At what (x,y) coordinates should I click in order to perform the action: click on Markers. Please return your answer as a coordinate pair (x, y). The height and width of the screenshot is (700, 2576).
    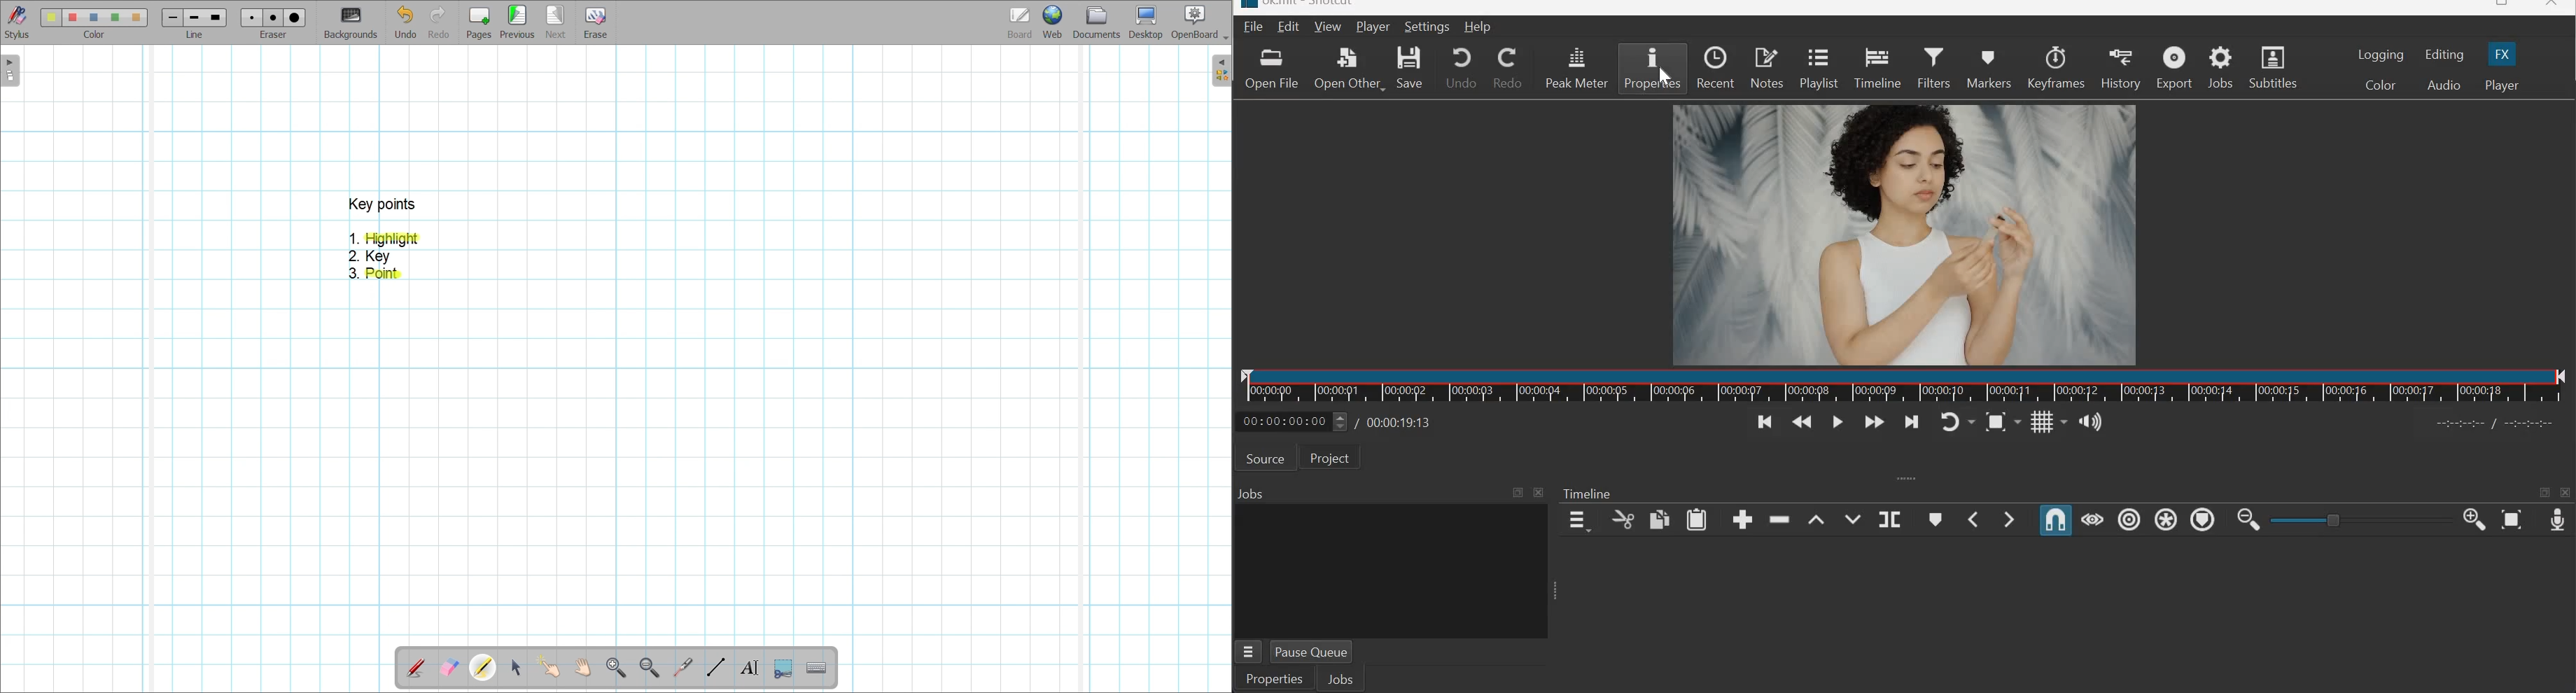
    Looking at the image, I should click on (1991, 68).